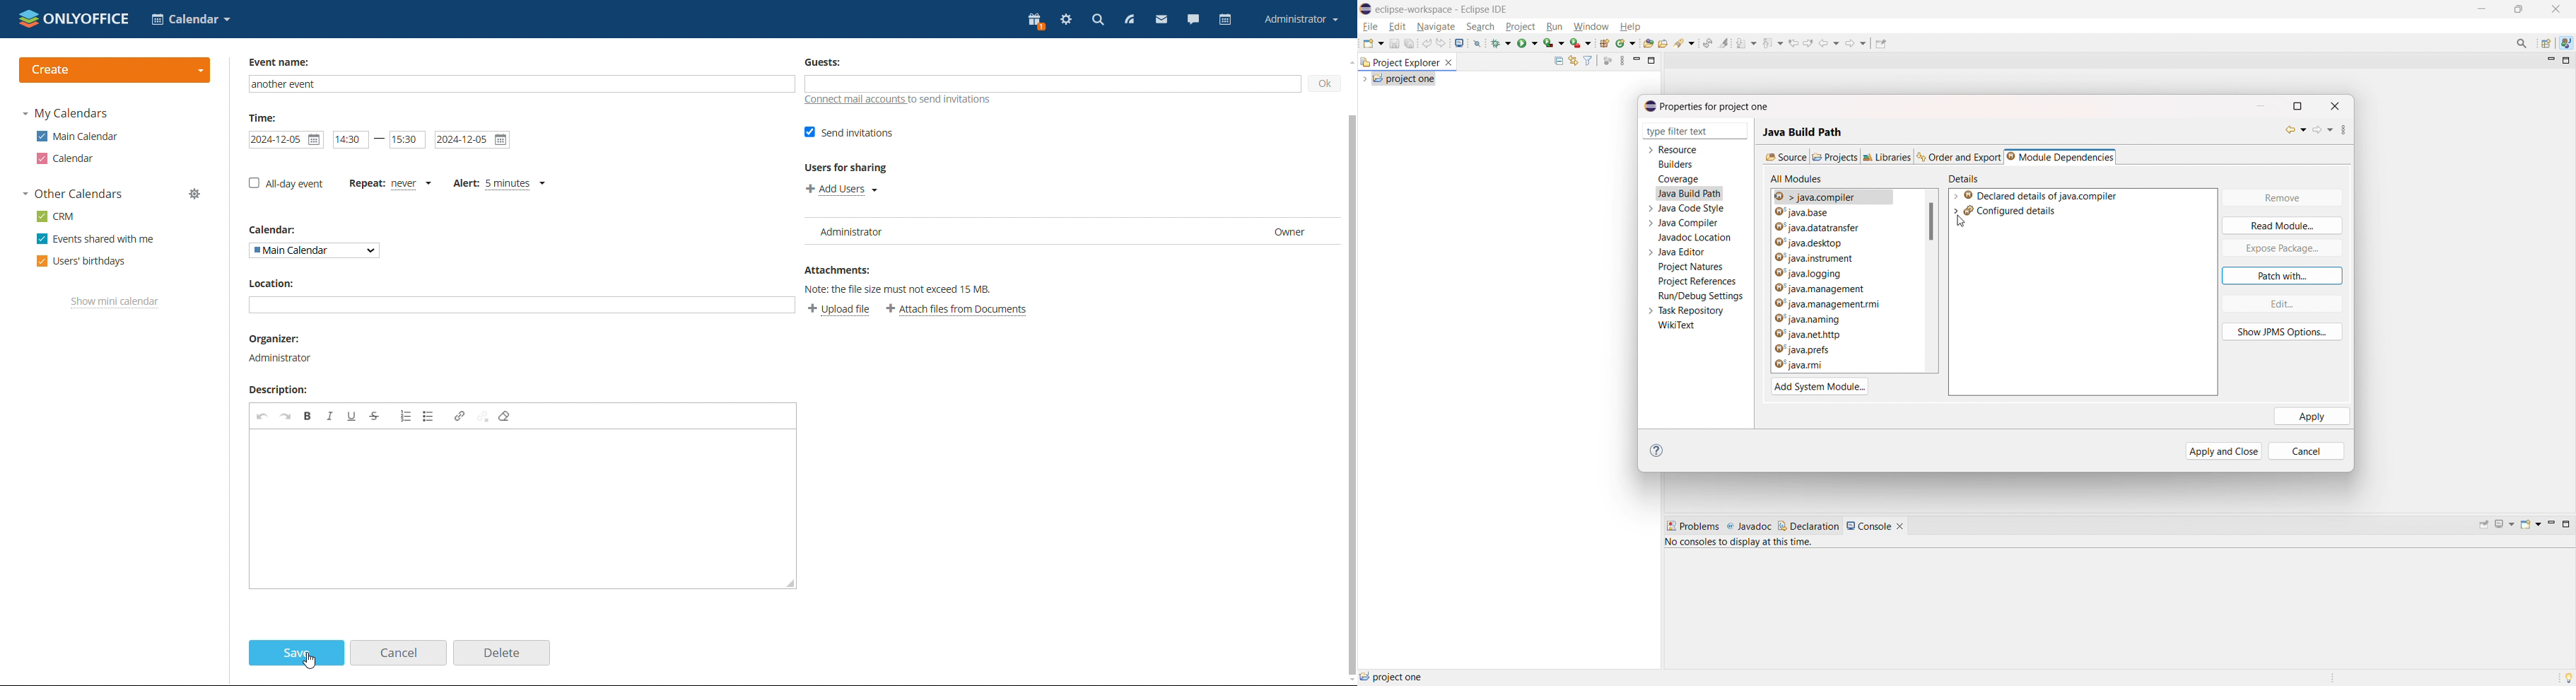 The width and height of the screenshot is (2576, 700). Describe the element at coordinates (2350, 130) in the screenshot. I see `view menu` at that location.